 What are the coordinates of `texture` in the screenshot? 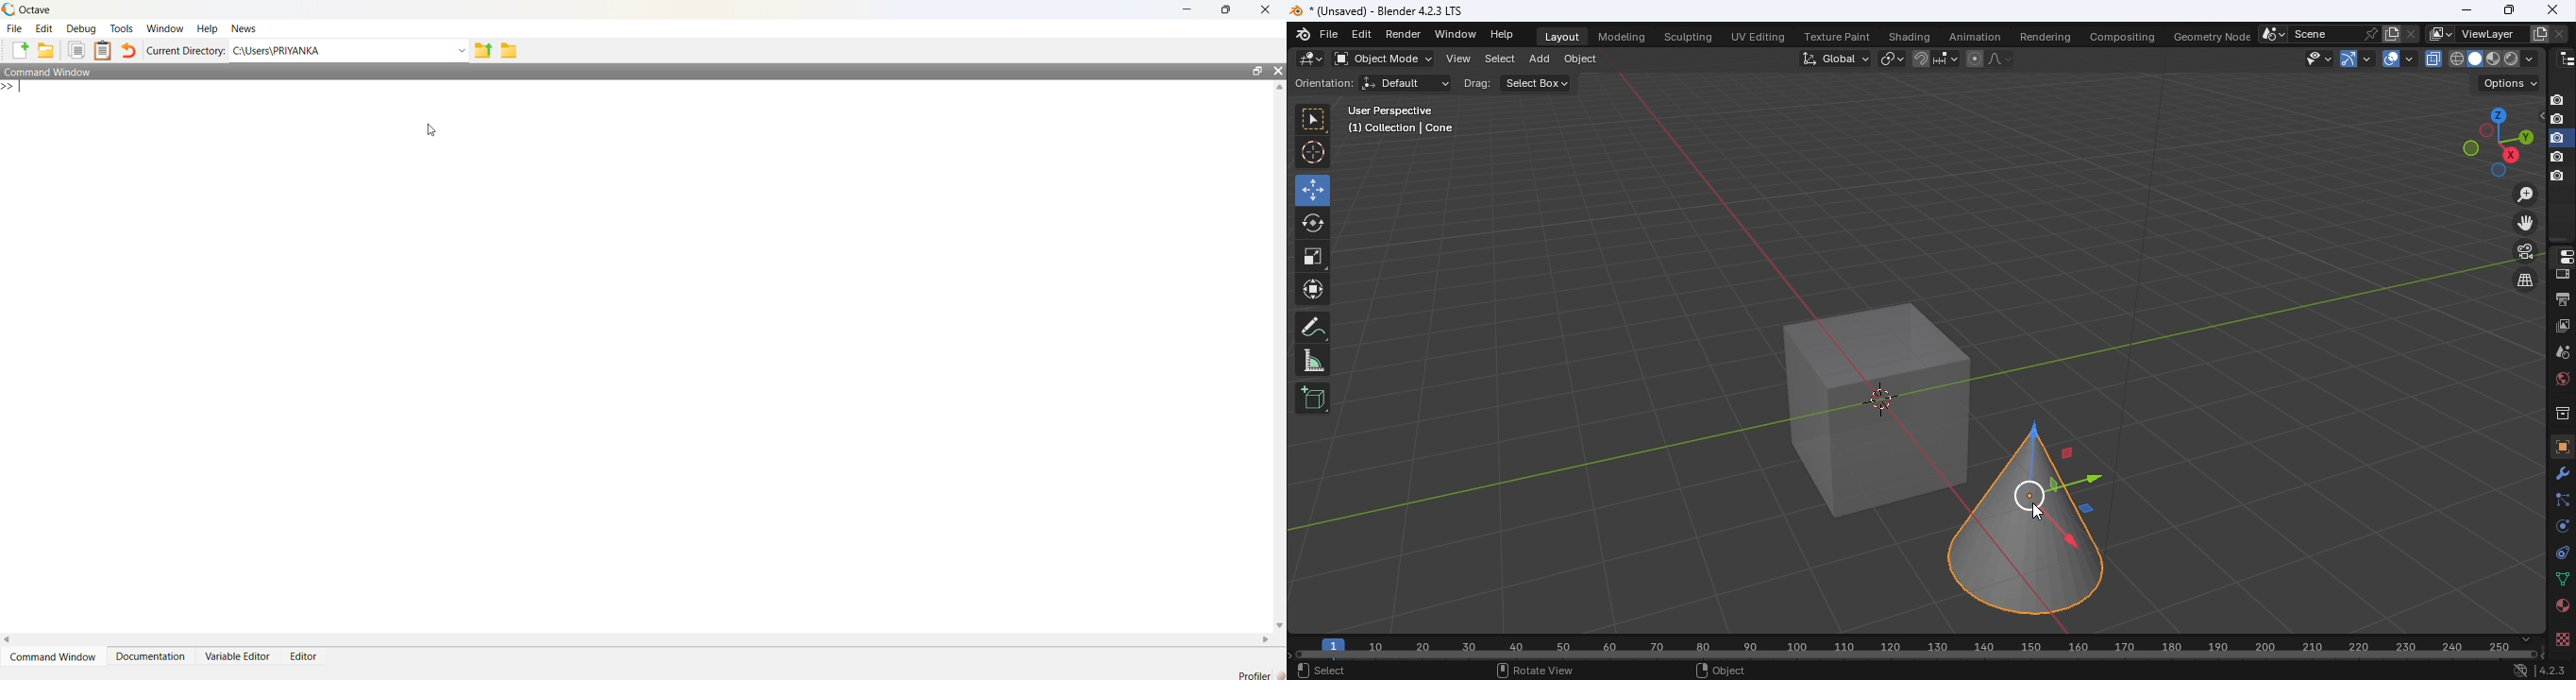 It's located at (2561, 638).